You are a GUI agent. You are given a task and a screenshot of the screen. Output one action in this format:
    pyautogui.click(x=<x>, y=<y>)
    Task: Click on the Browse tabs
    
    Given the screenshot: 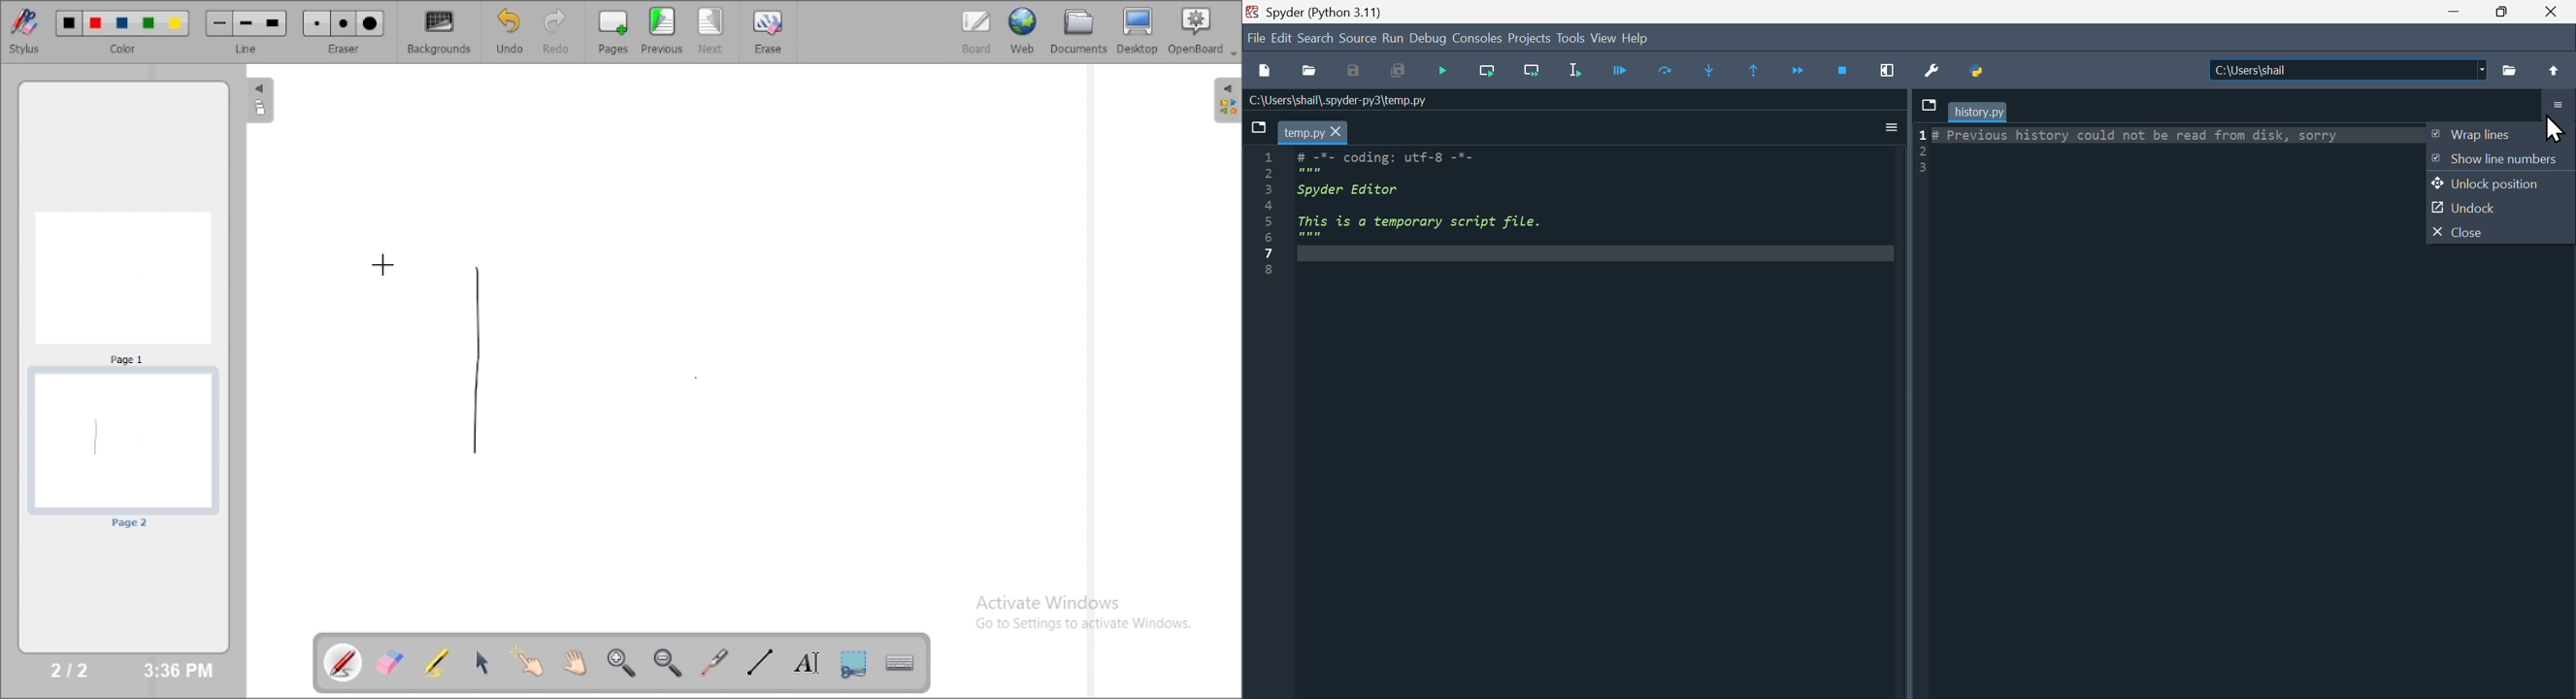 What is the action you would take?
    pyautogui.click(x=1259, y=129)
    